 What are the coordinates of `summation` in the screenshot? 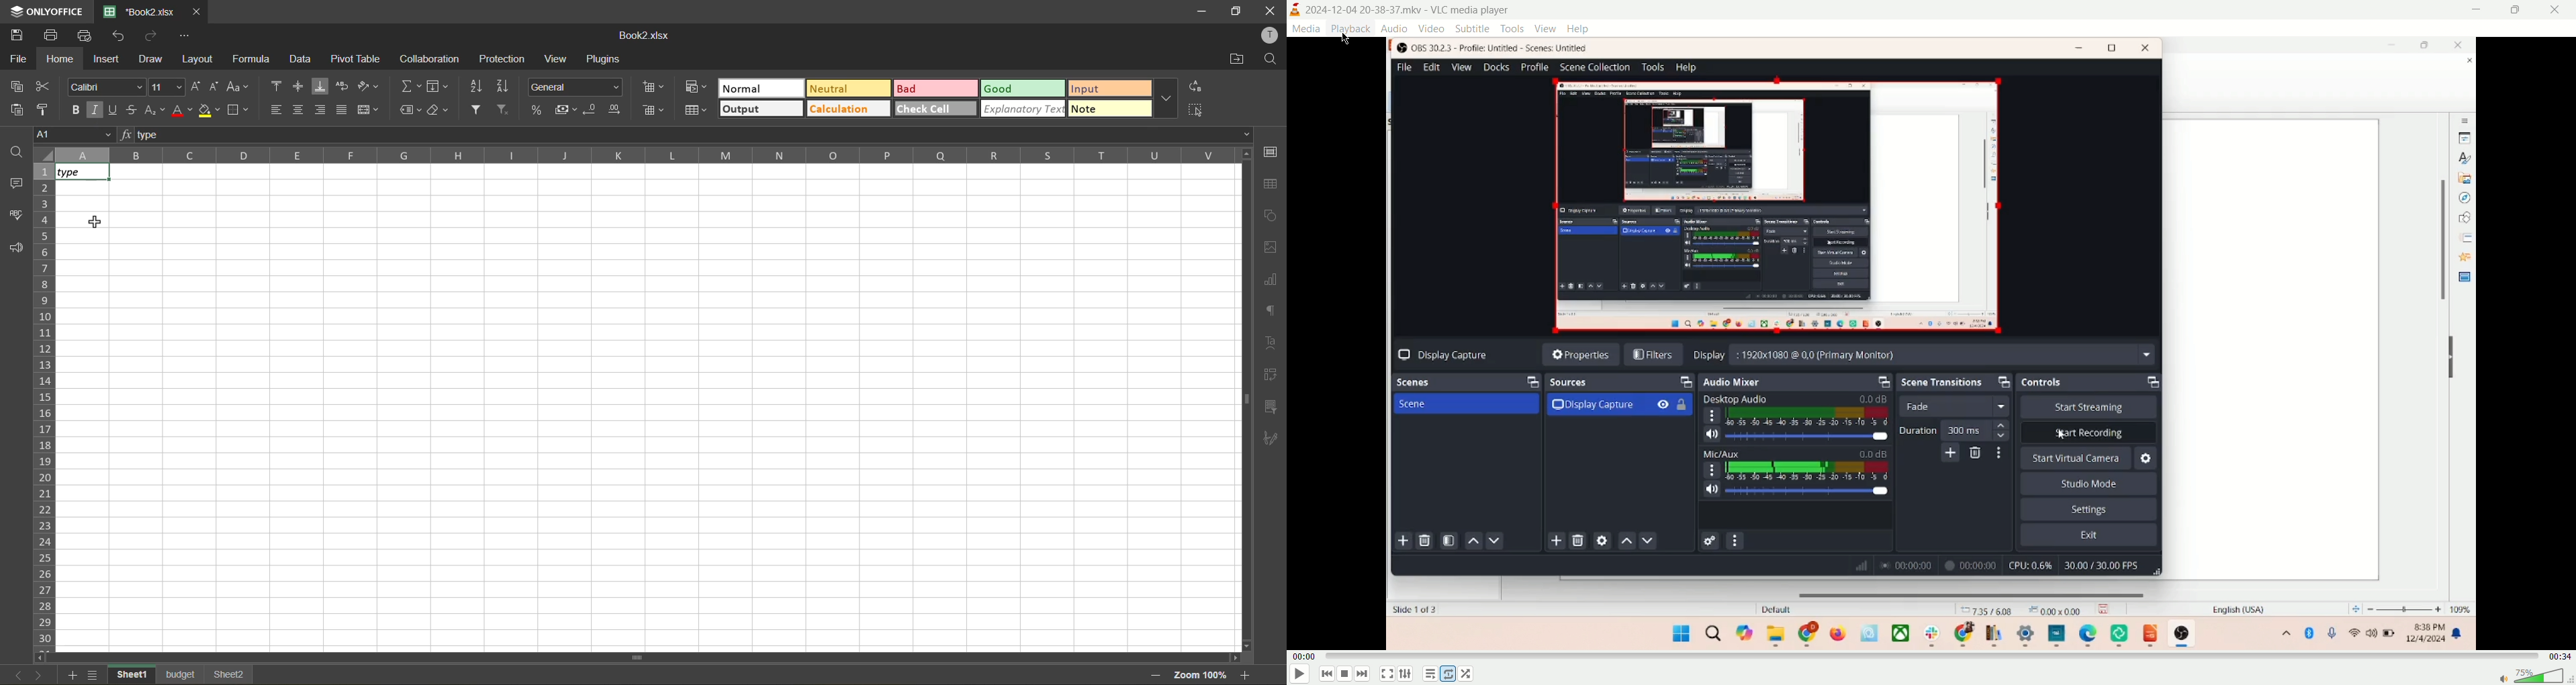 It's located at (410, 89).